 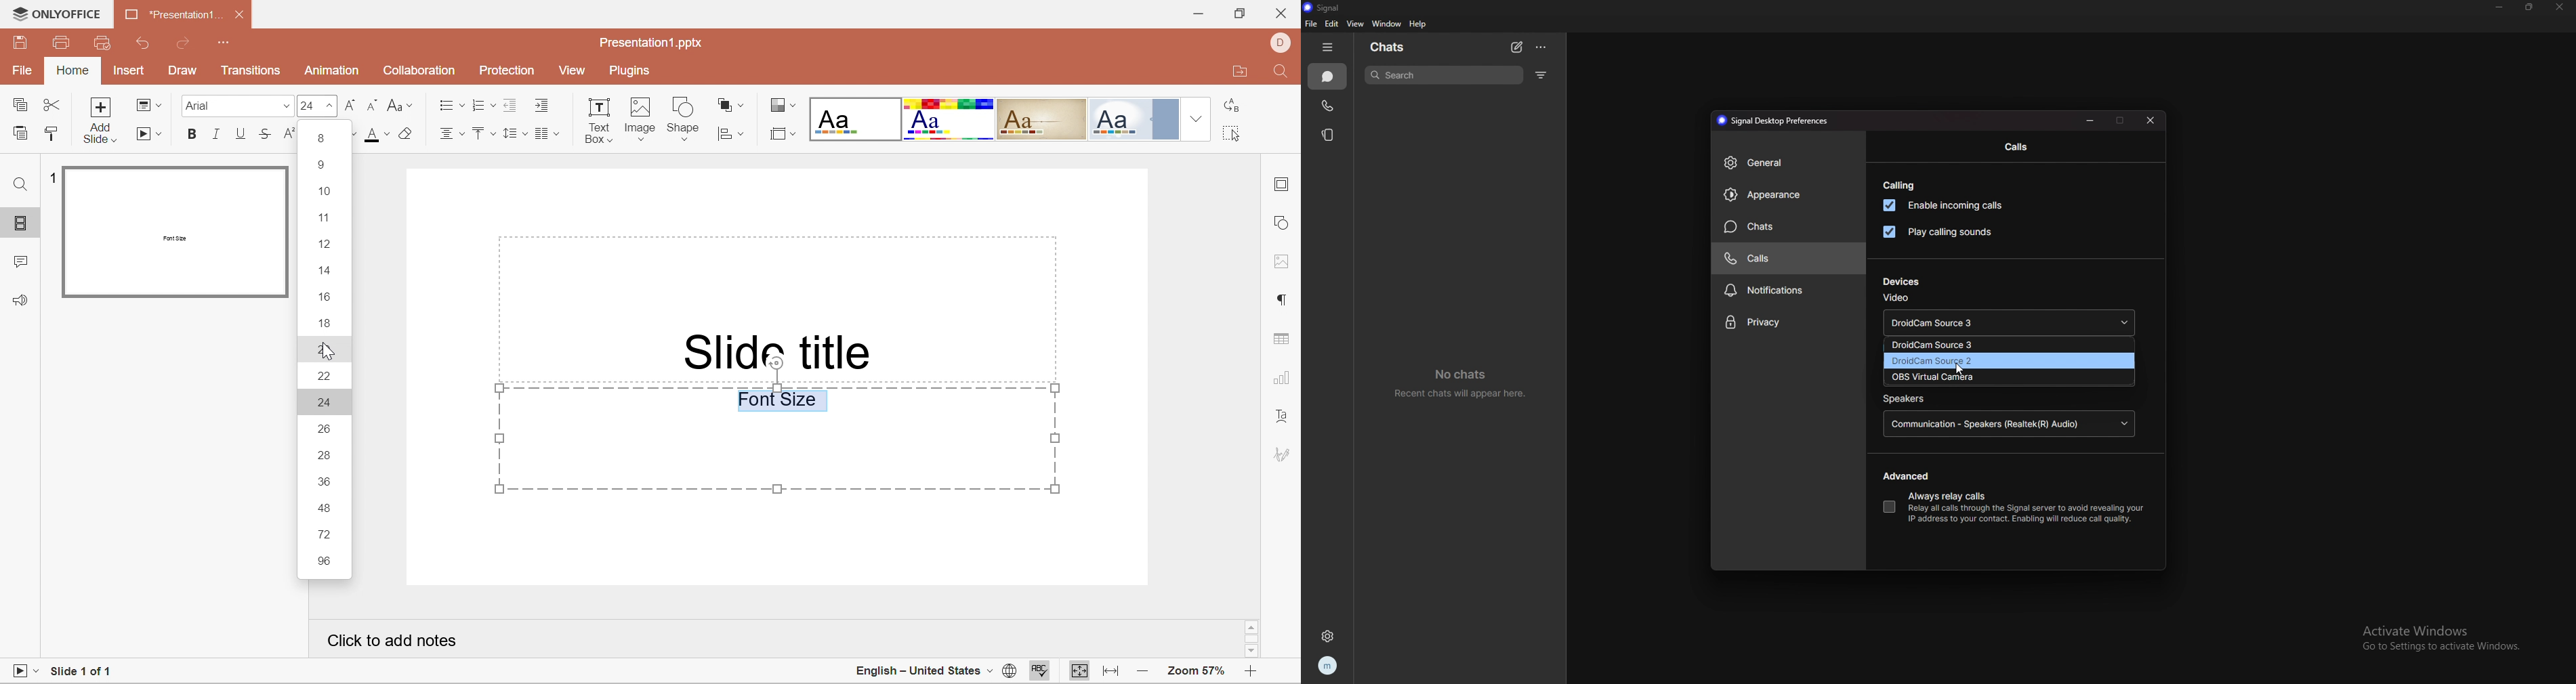 I want to click on Set document language, so click(x=1009, y=671).